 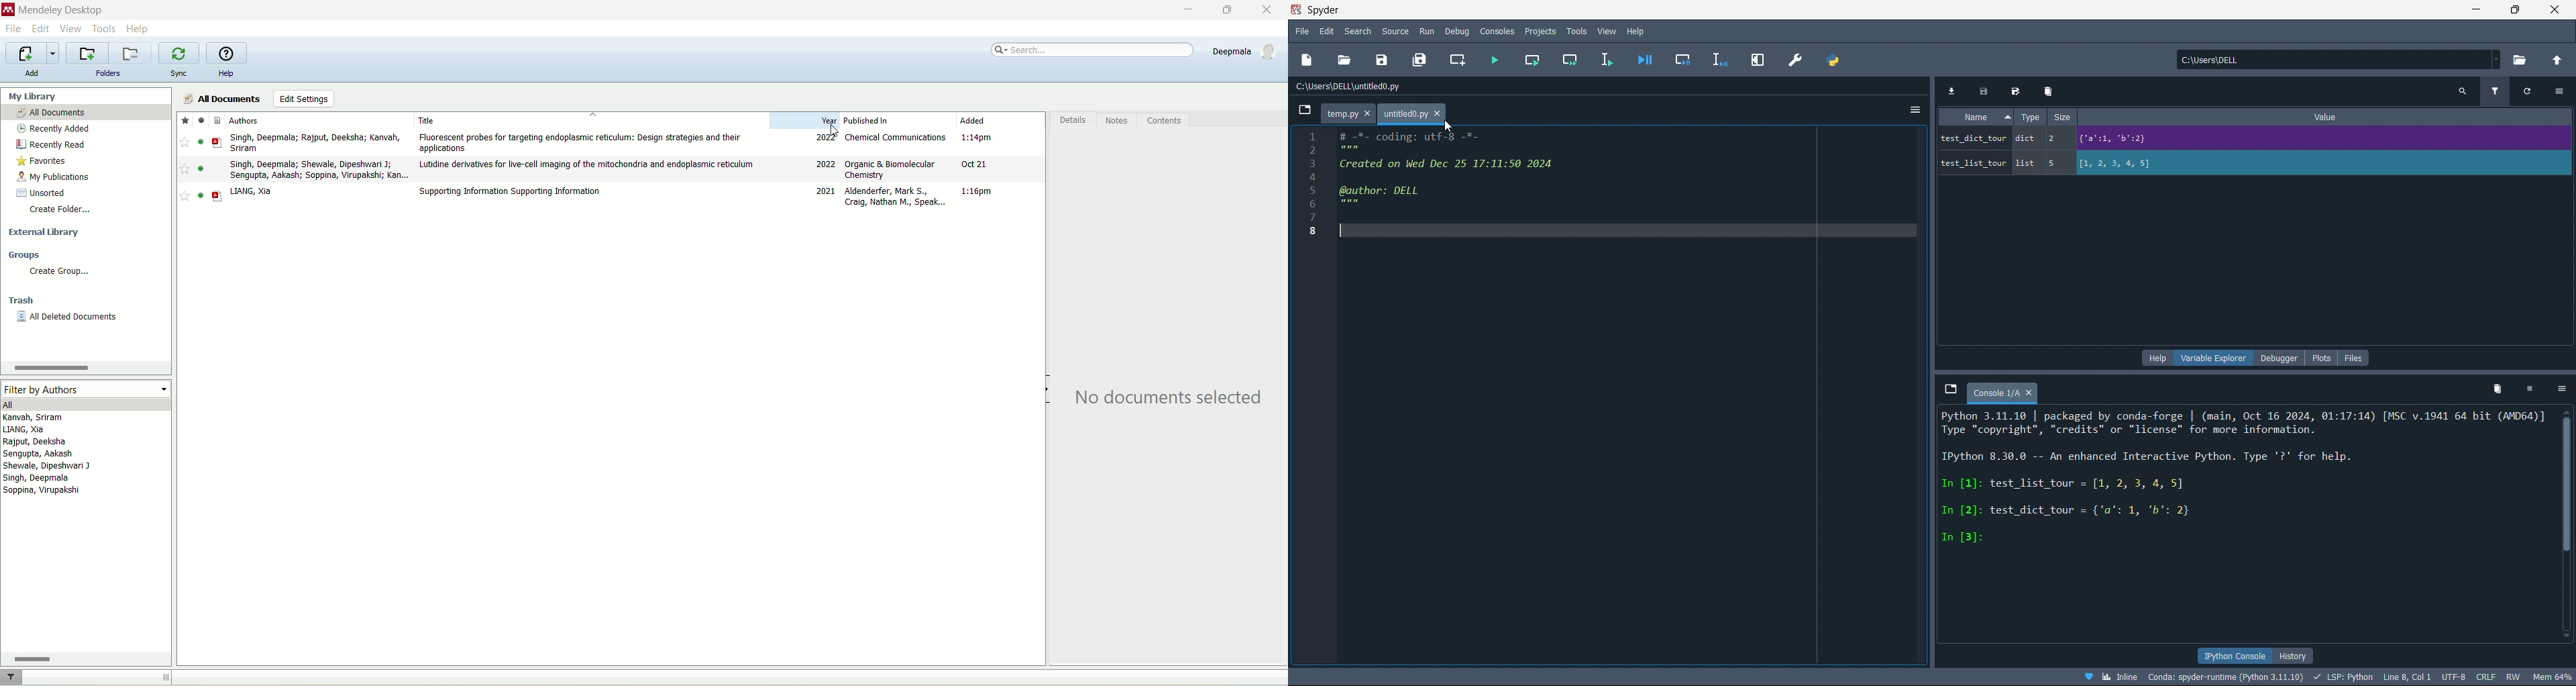 What do you see at coordinates (52, 146) in the screenshot?
I see `recently read` at bounding box center [52, 146].